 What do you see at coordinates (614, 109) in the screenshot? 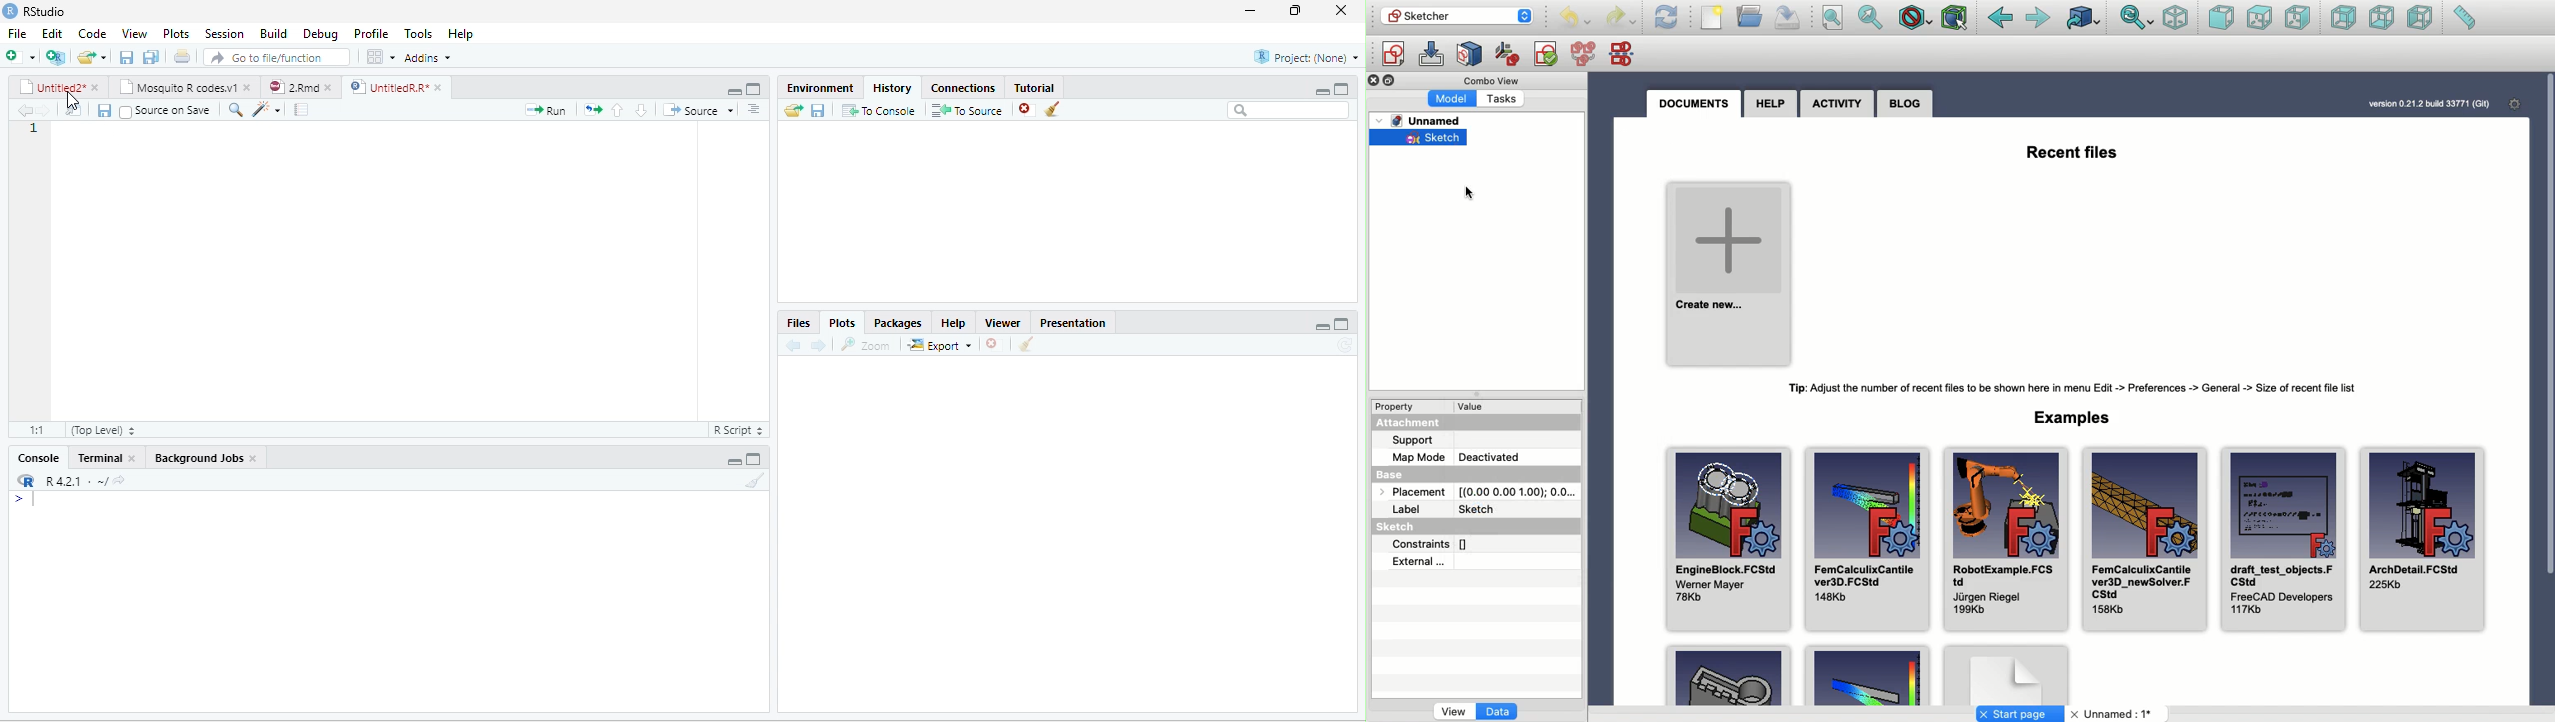
I see `up` at bounding box center [614, 109].